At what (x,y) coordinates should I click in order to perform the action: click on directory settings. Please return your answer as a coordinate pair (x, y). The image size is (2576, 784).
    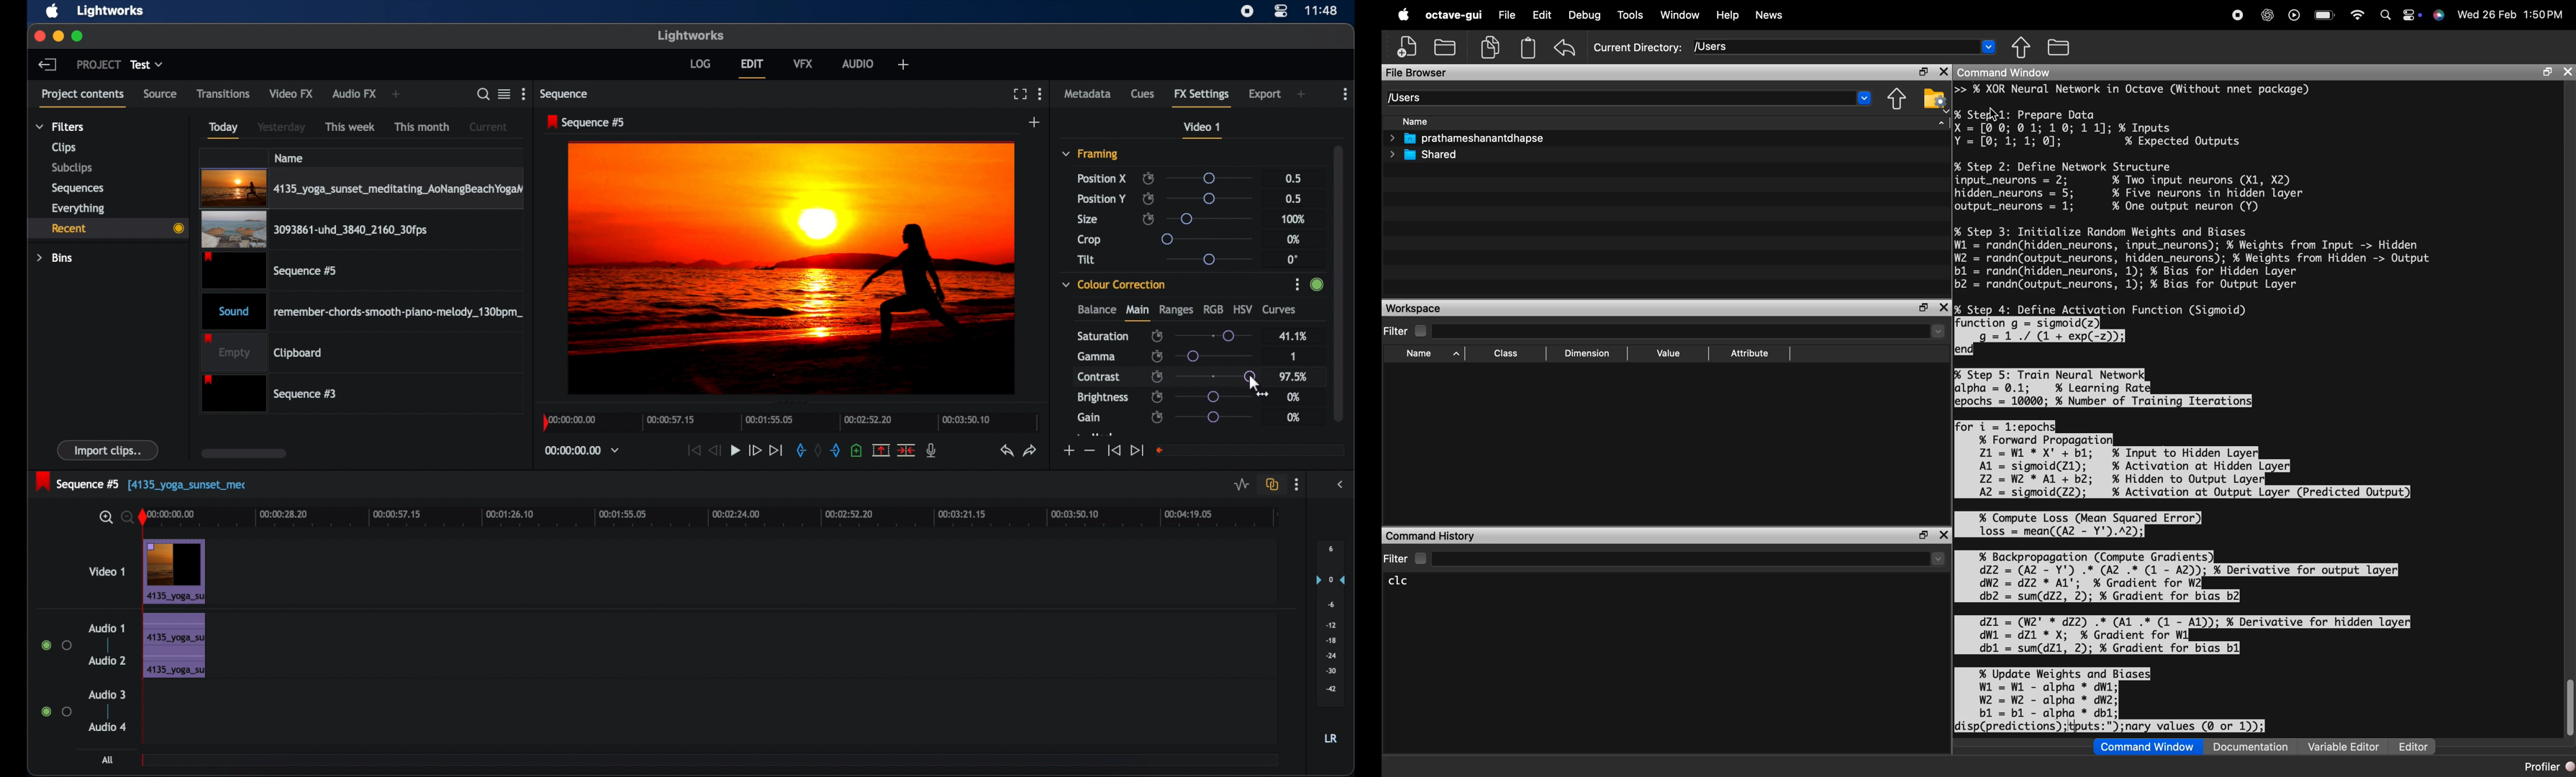
    Looking at the image, I should click on (1933, 97).